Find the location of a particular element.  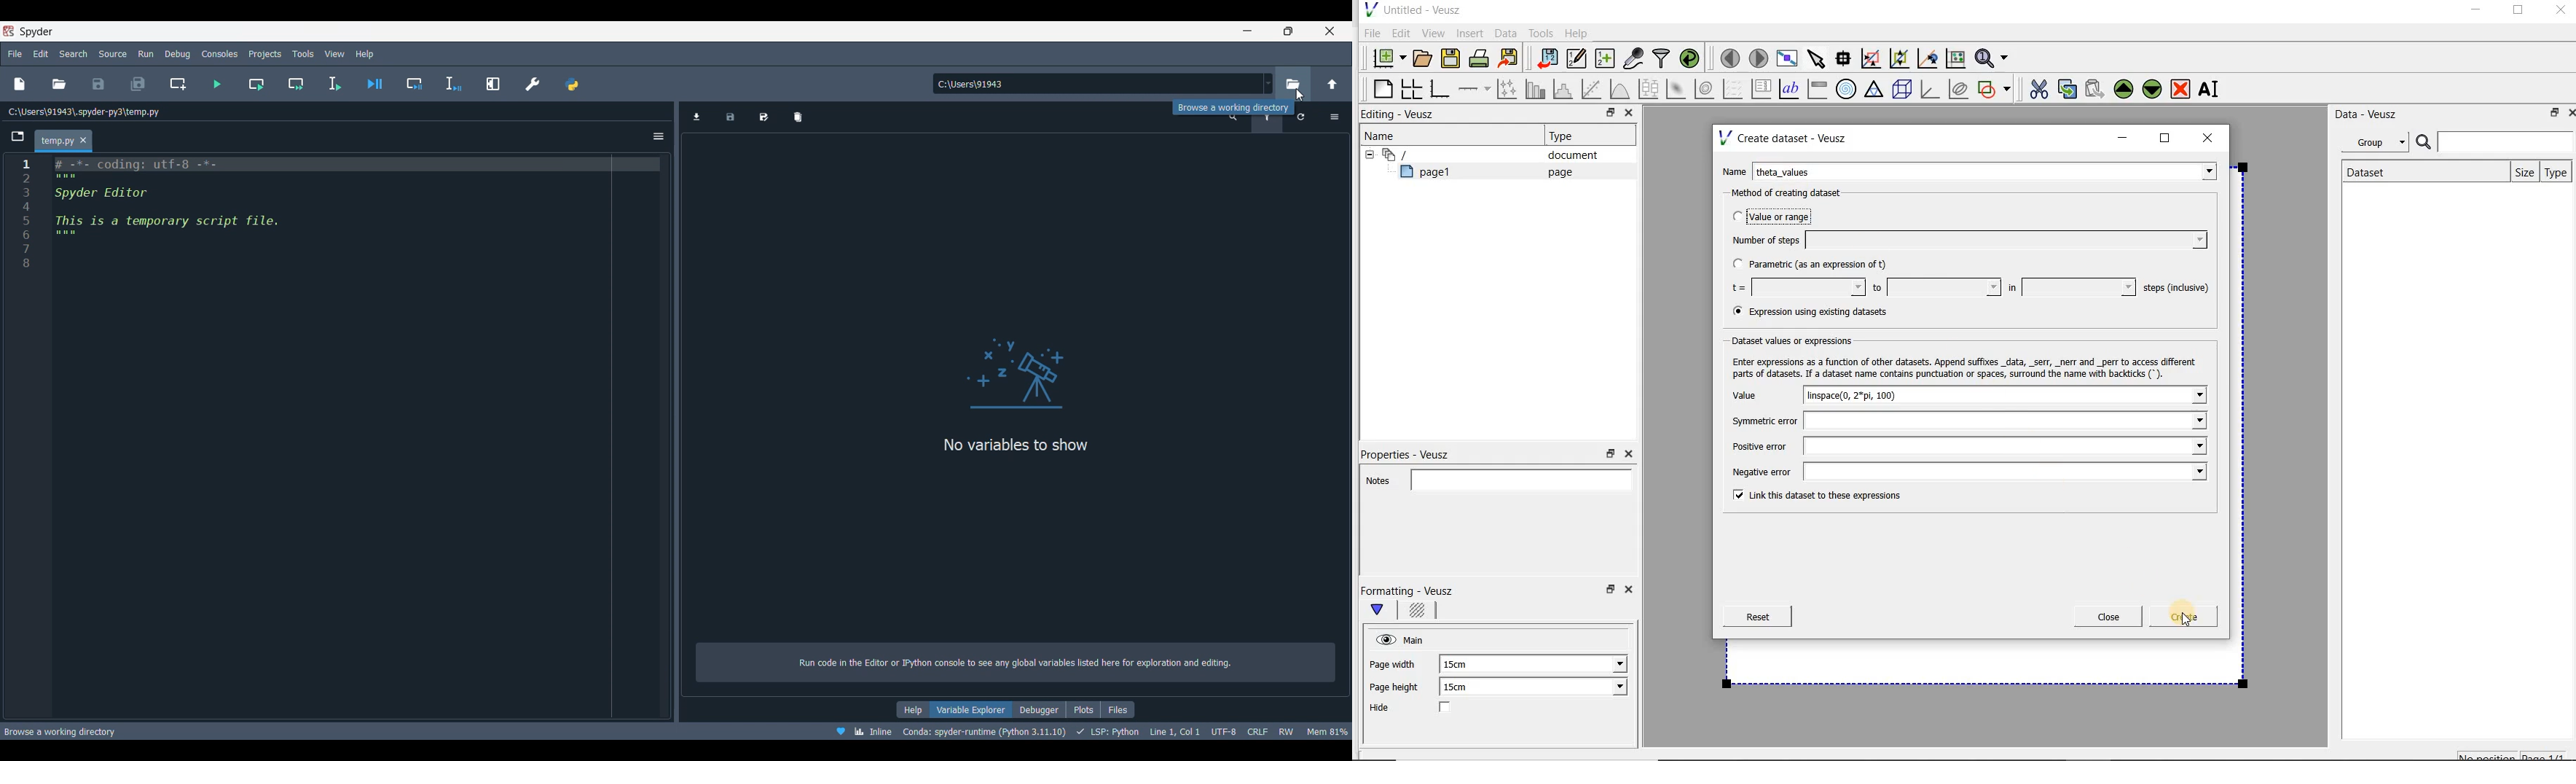

Code details is located at coordinates (1091, 731).